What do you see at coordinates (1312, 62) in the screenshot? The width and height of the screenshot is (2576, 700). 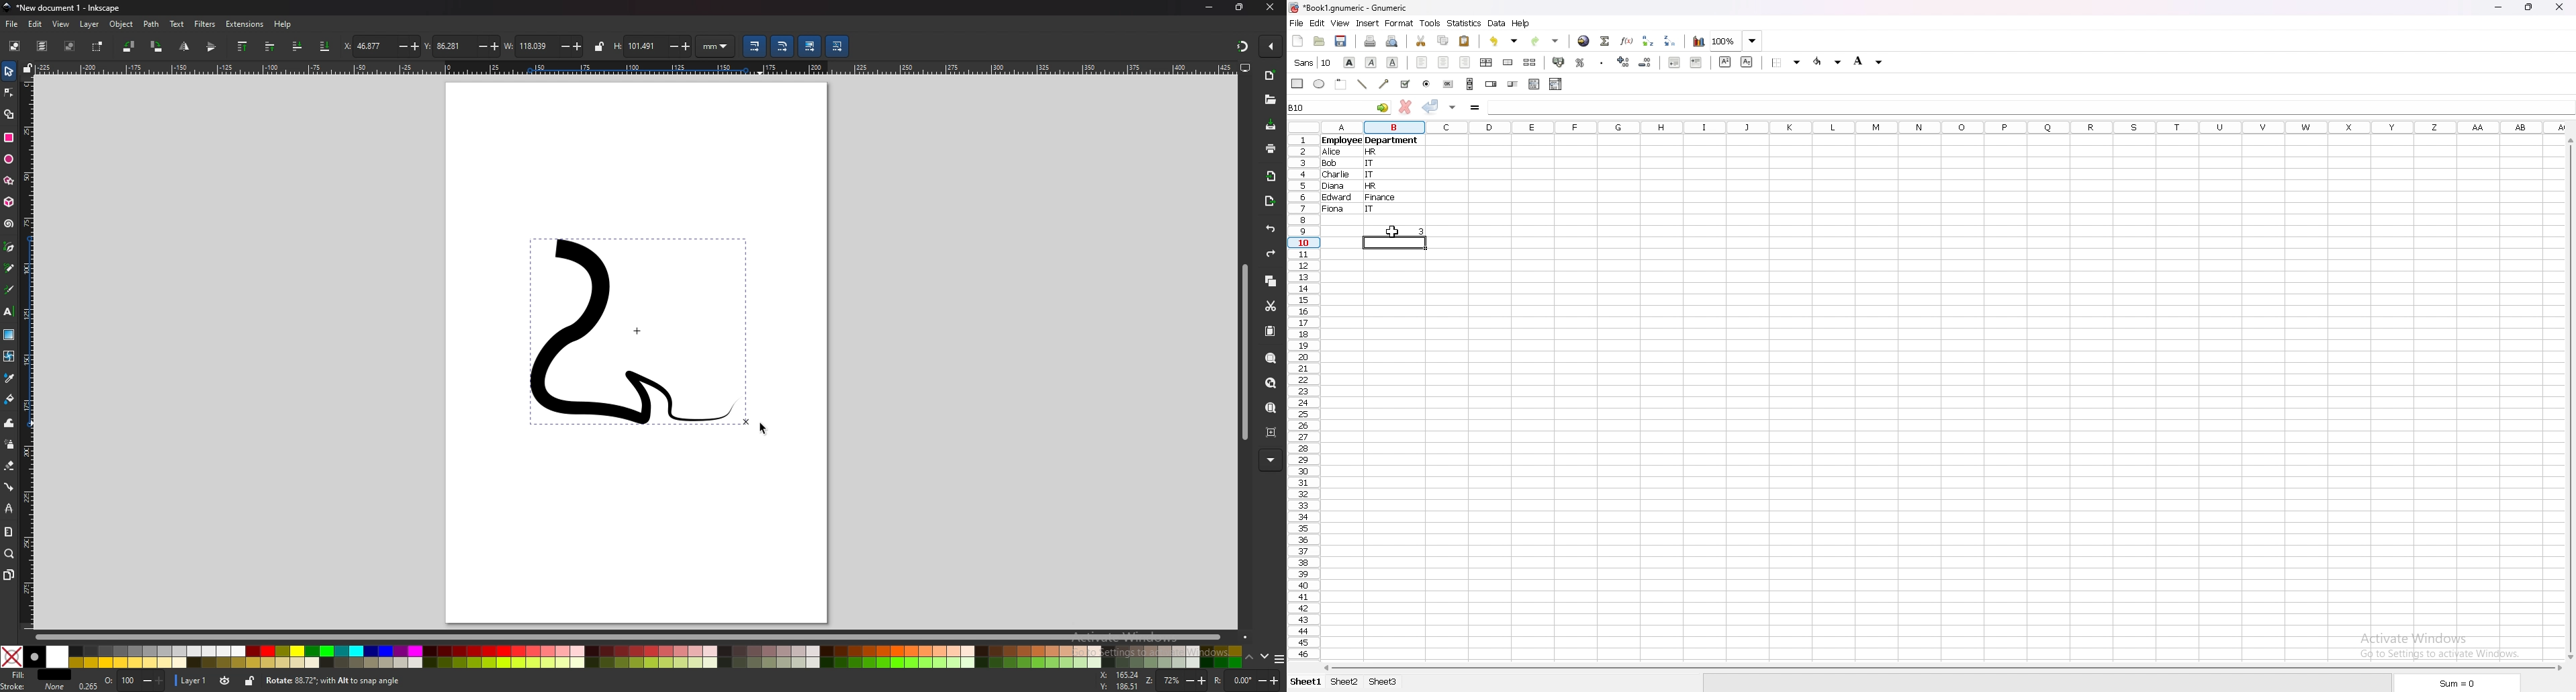 I see `font` at bounding box center [1312, 62].